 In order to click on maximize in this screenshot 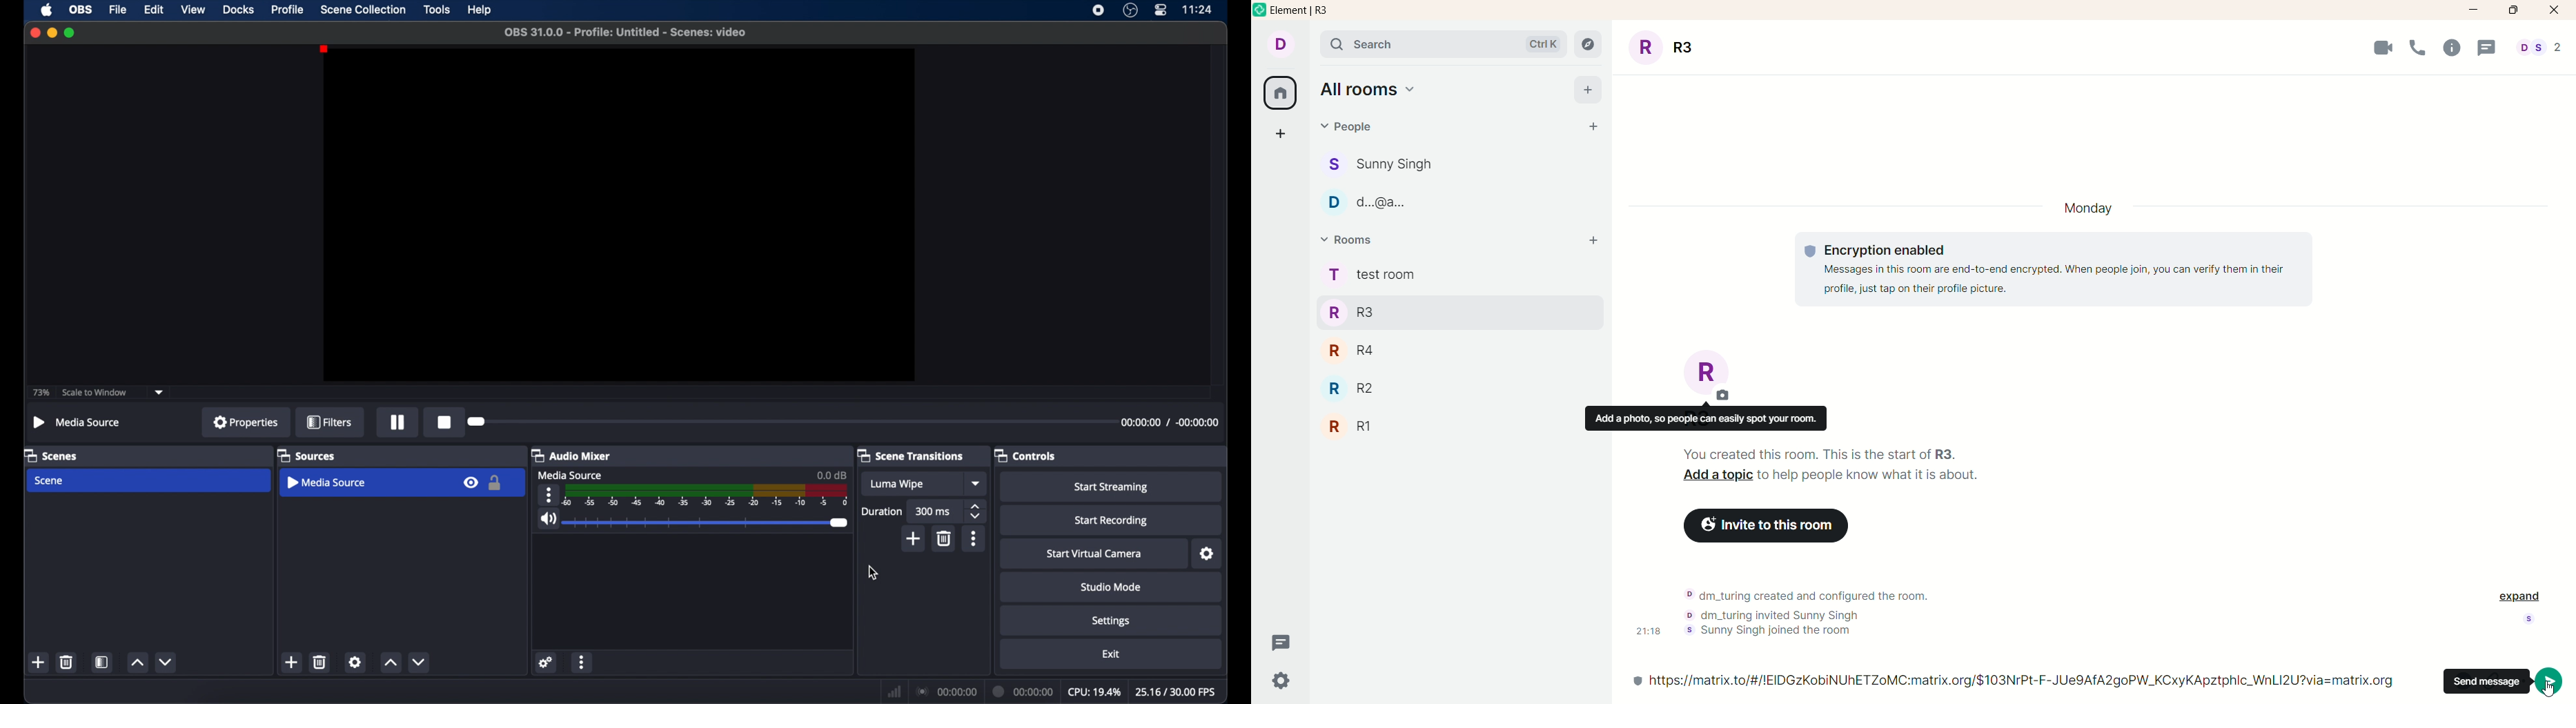, I will do `click(2511, 10)`.